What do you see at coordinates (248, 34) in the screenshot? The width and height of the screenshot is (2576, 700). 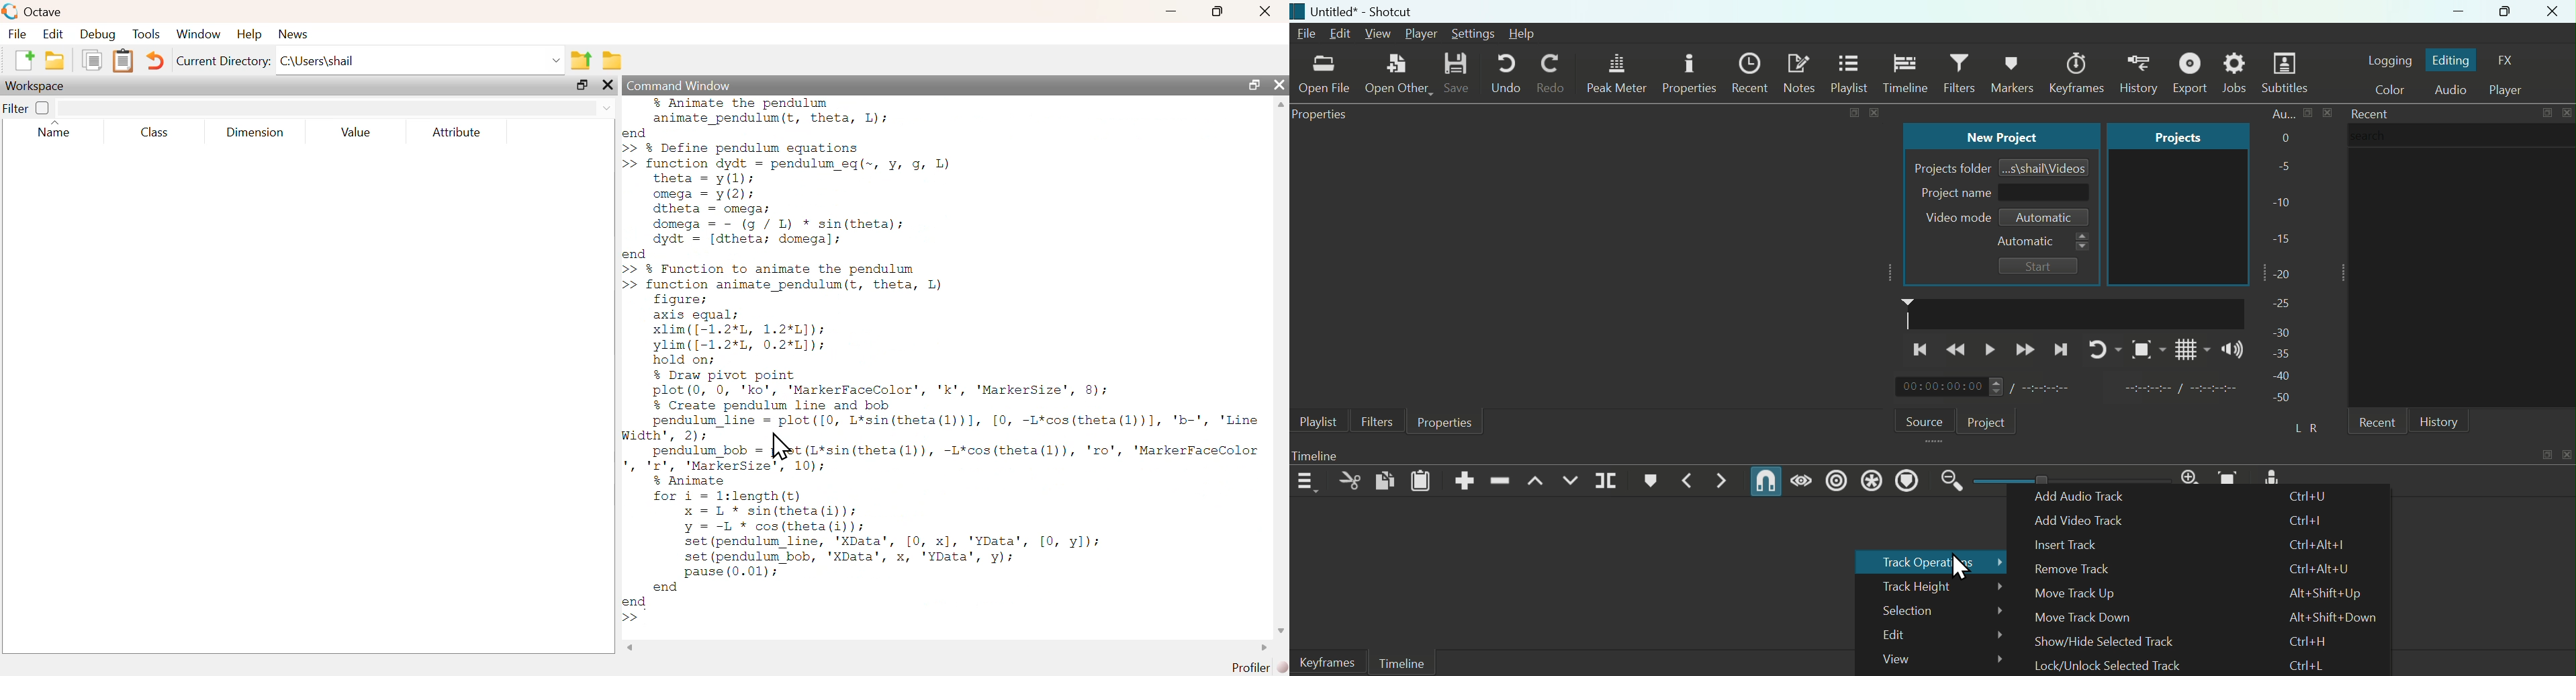 I see `Help` at bounding box center [248, 34].